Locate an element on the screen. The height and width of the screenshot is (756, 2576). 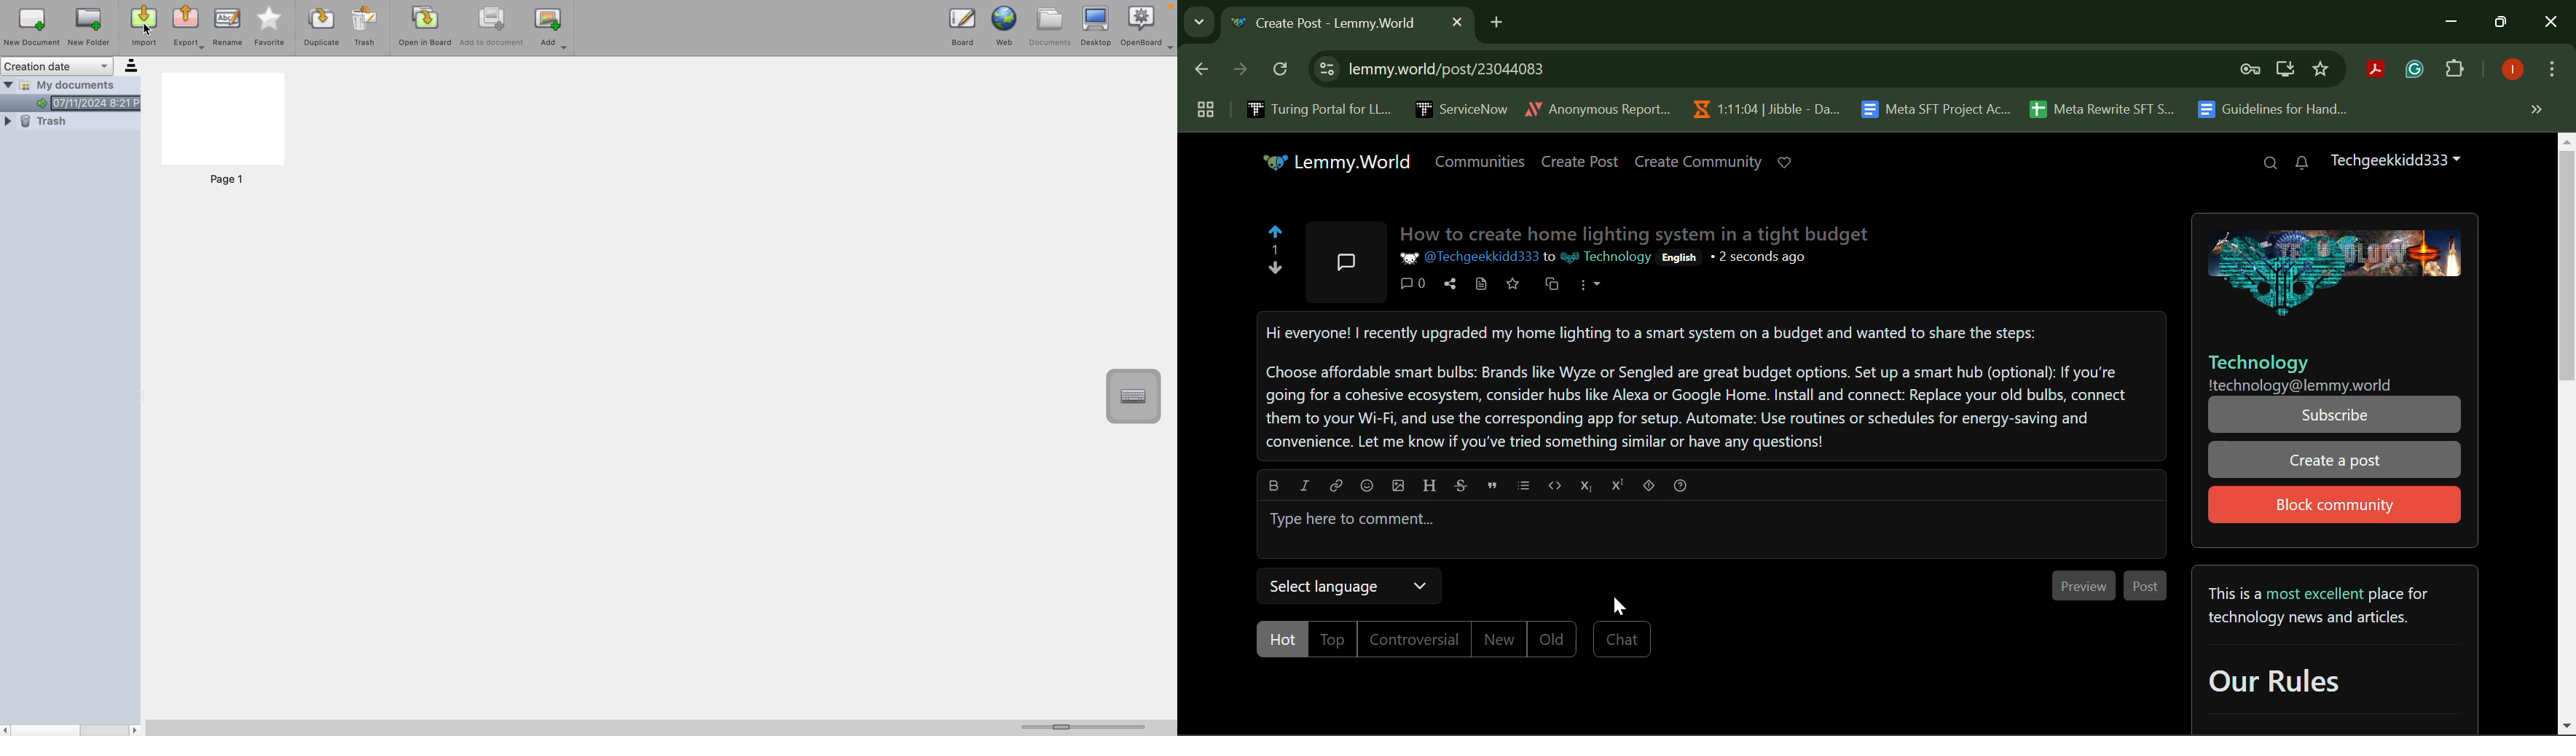
header is located at coordinates (1429, 486).